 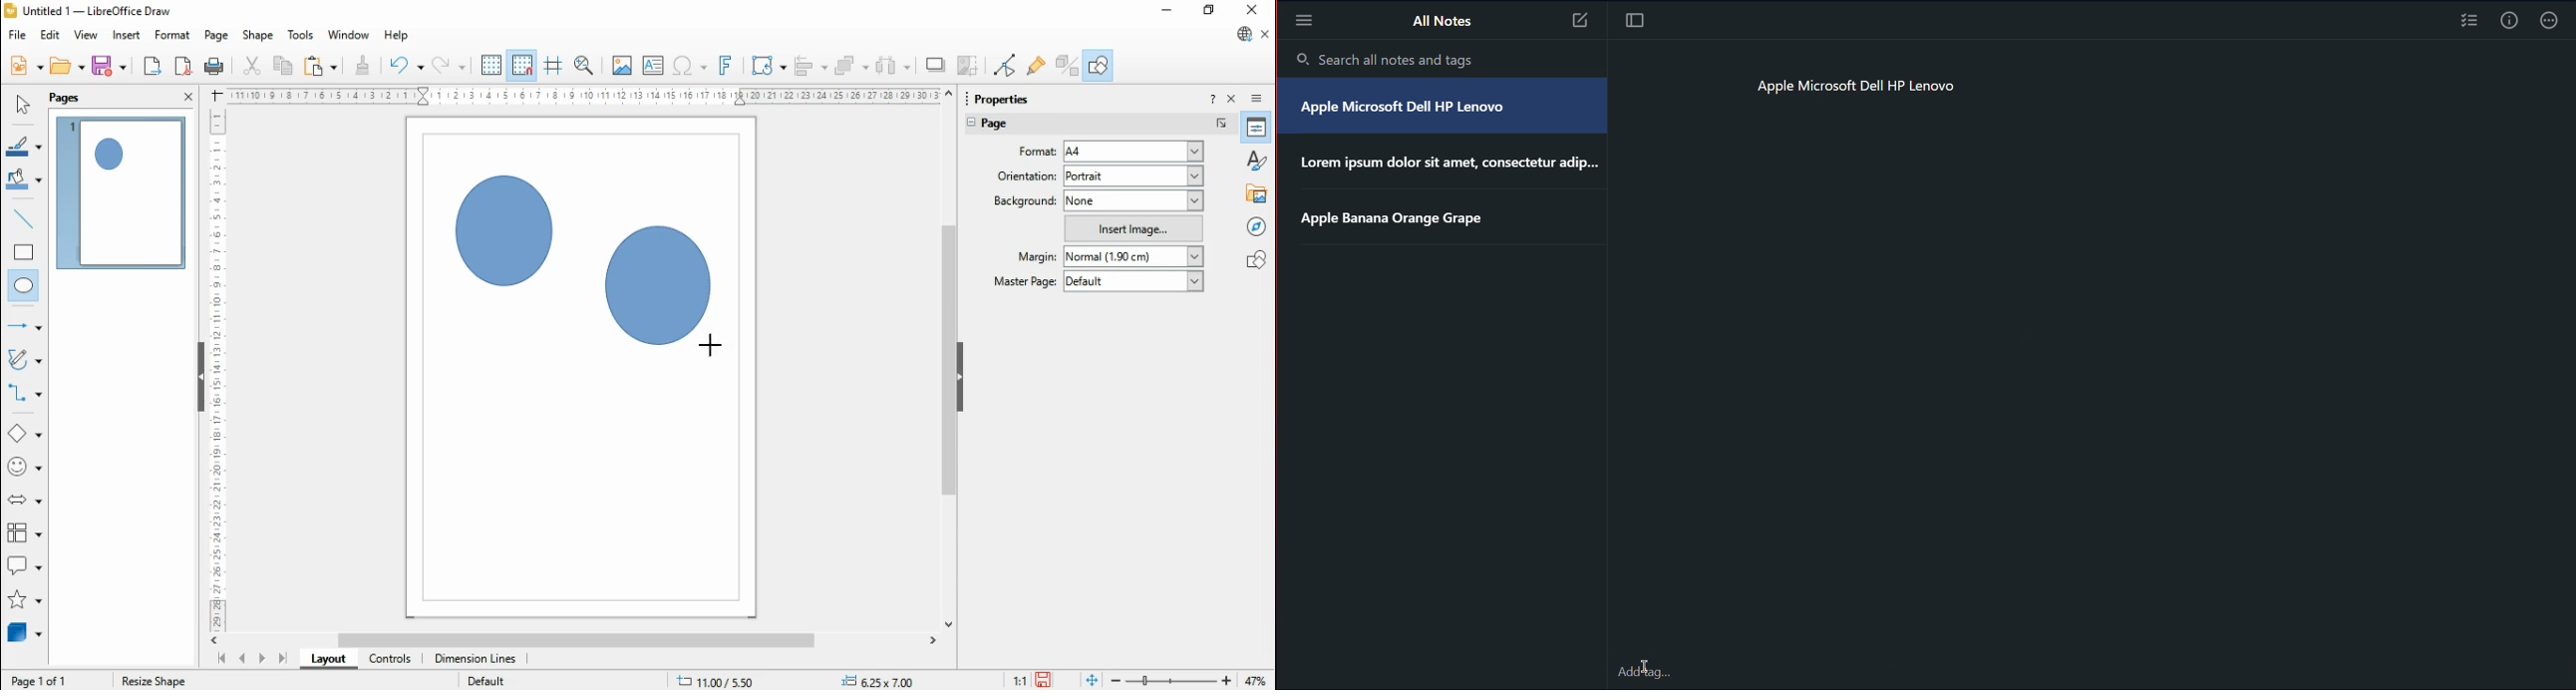 What do you see at coordinates (26, 146) in the screenshot?
I see `line color` at bounding box center [26, 146].